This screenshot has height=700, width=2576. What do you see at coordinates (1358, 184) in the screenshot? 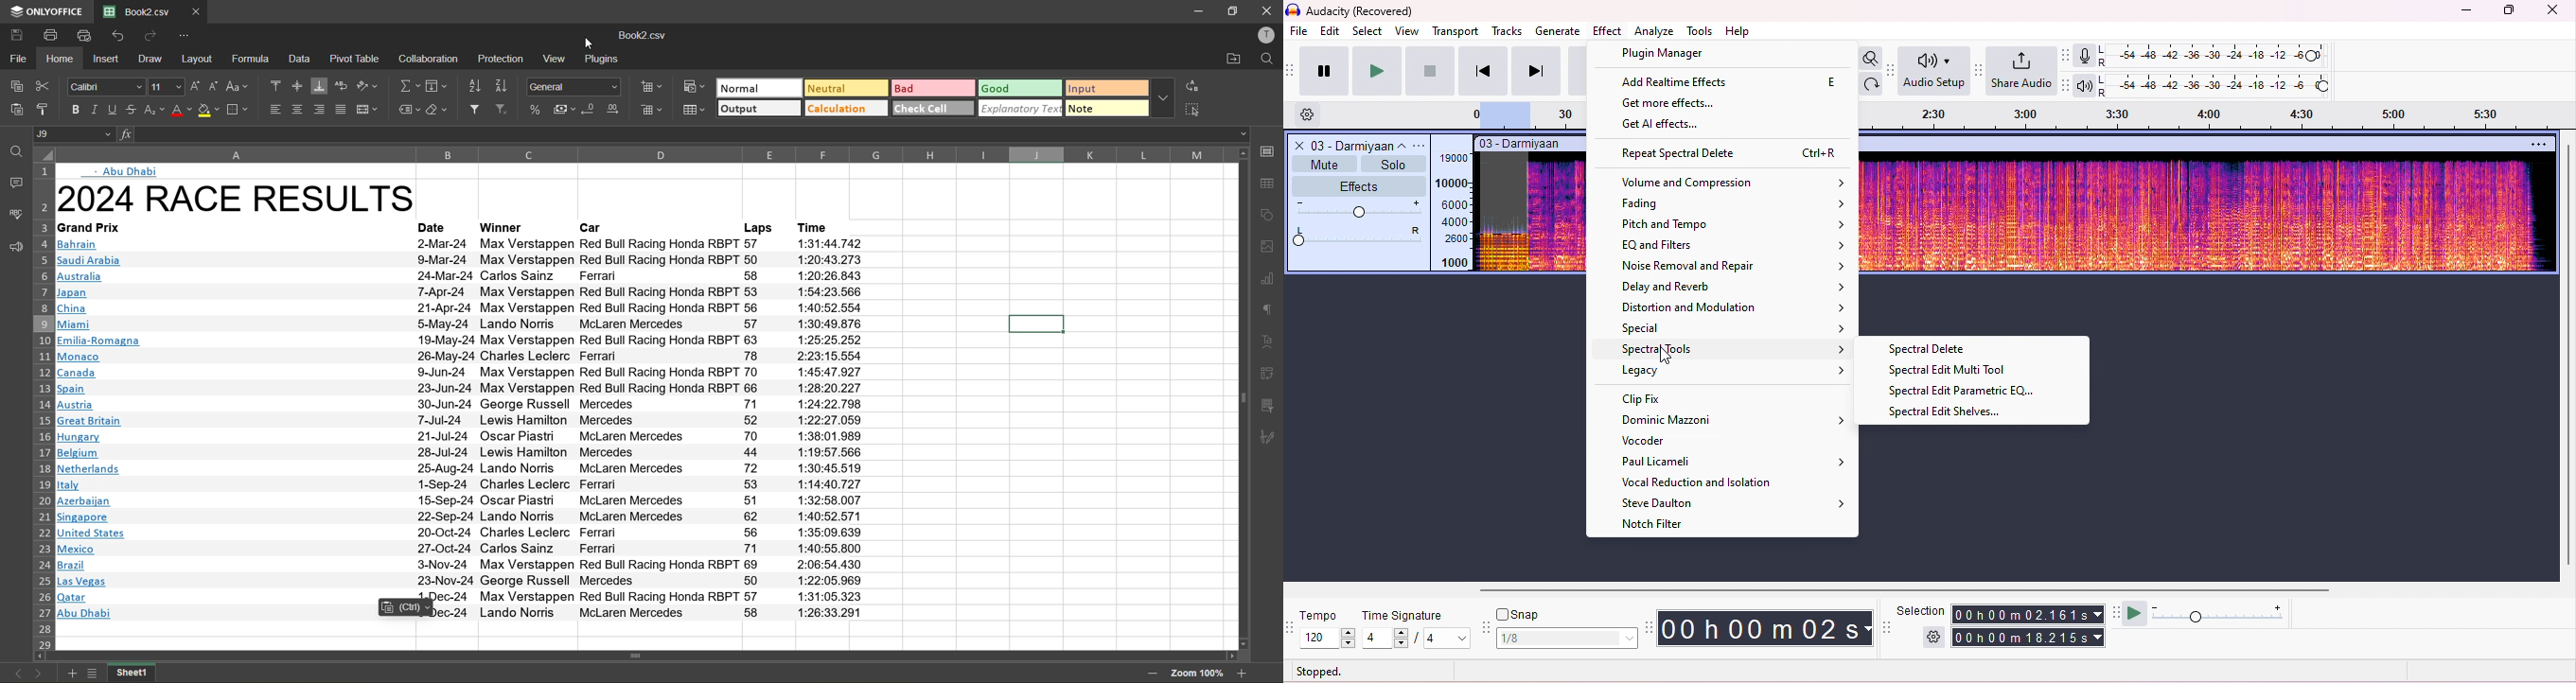
I see `effects` at bounding box center [1358, 184].